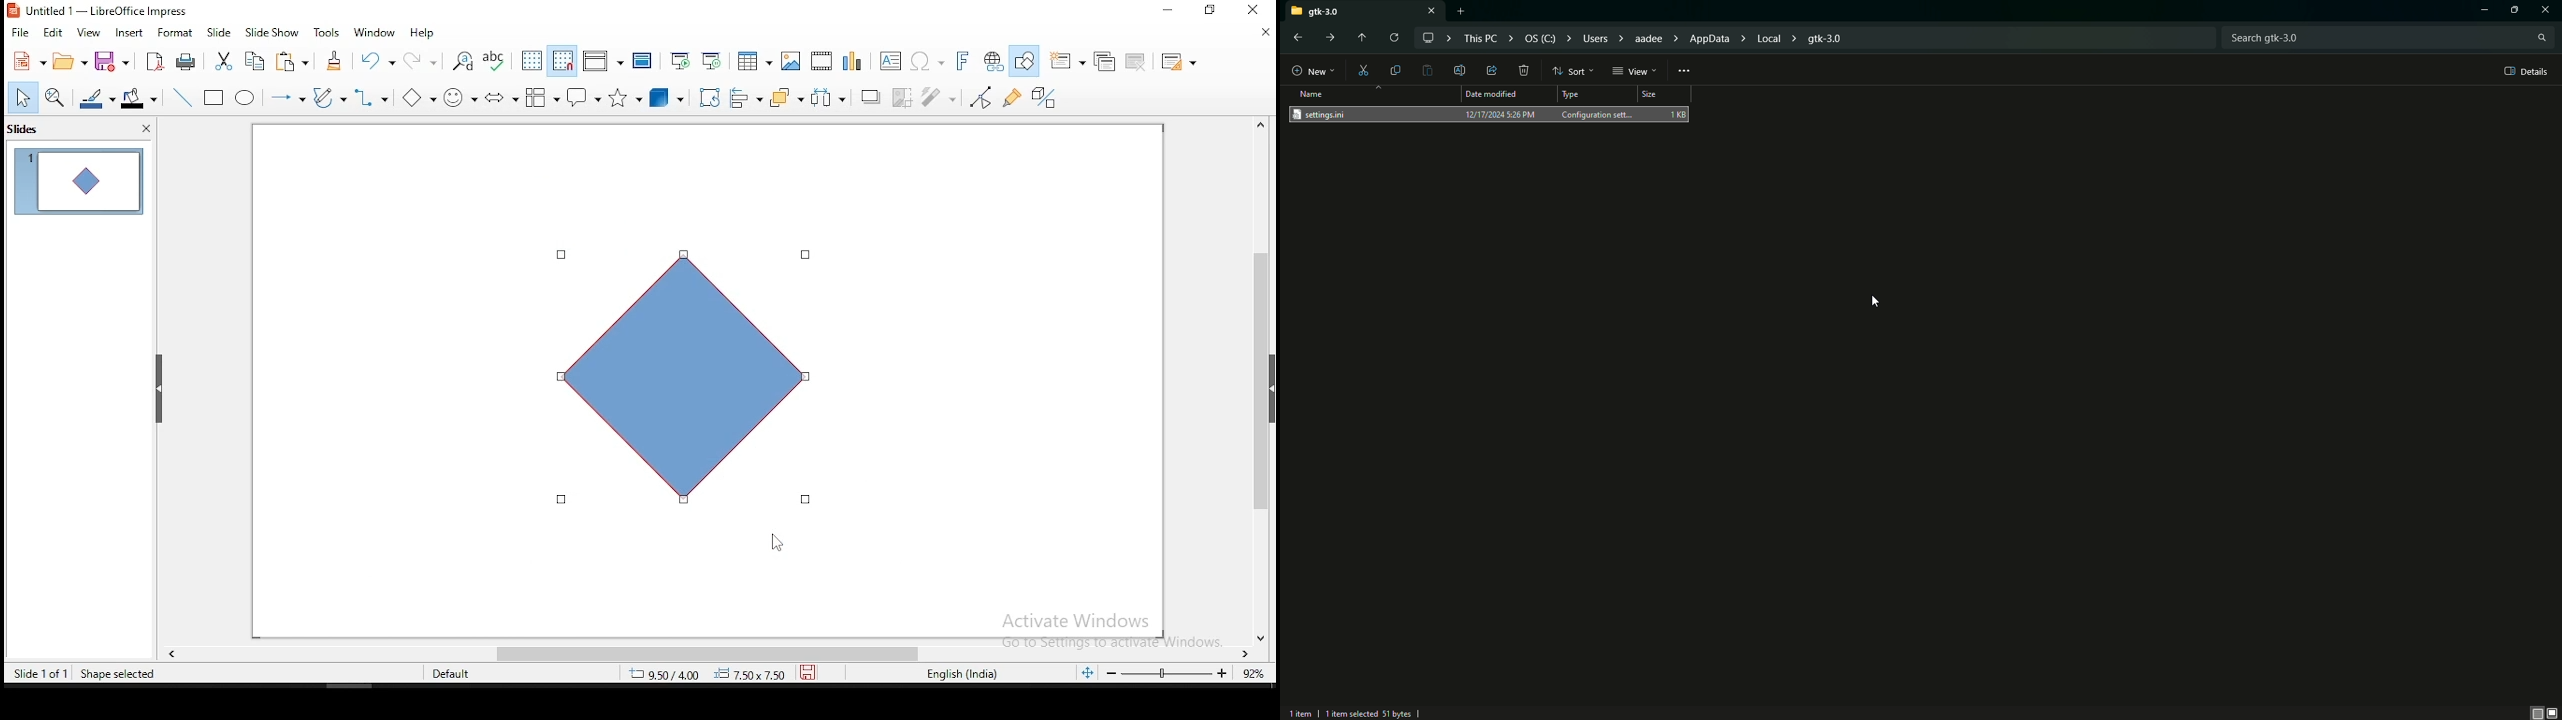 This screenshot has width=2576, height=728. What do you see at coordinates (1182, 62) in the screenshot?
I see `slide layout` at bounding box center [1182, 62].